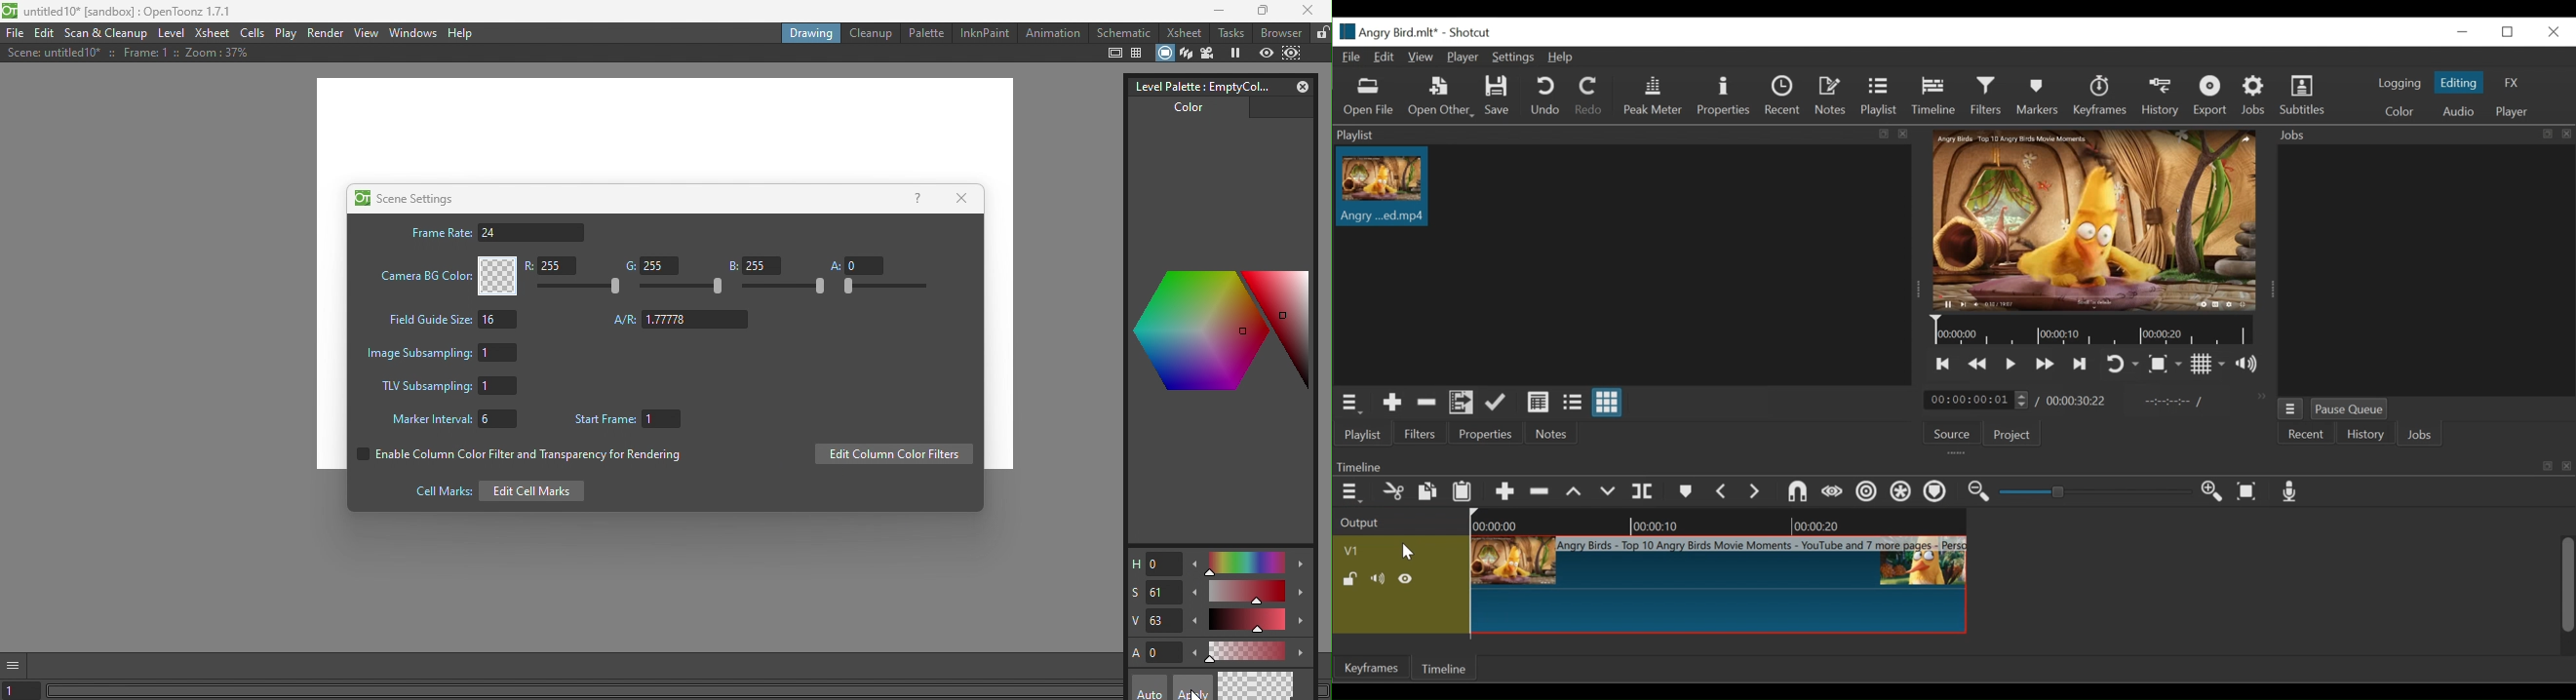  Describe the element at coordinates (2464, 32) in the screenshot. I see `Close` at that location.